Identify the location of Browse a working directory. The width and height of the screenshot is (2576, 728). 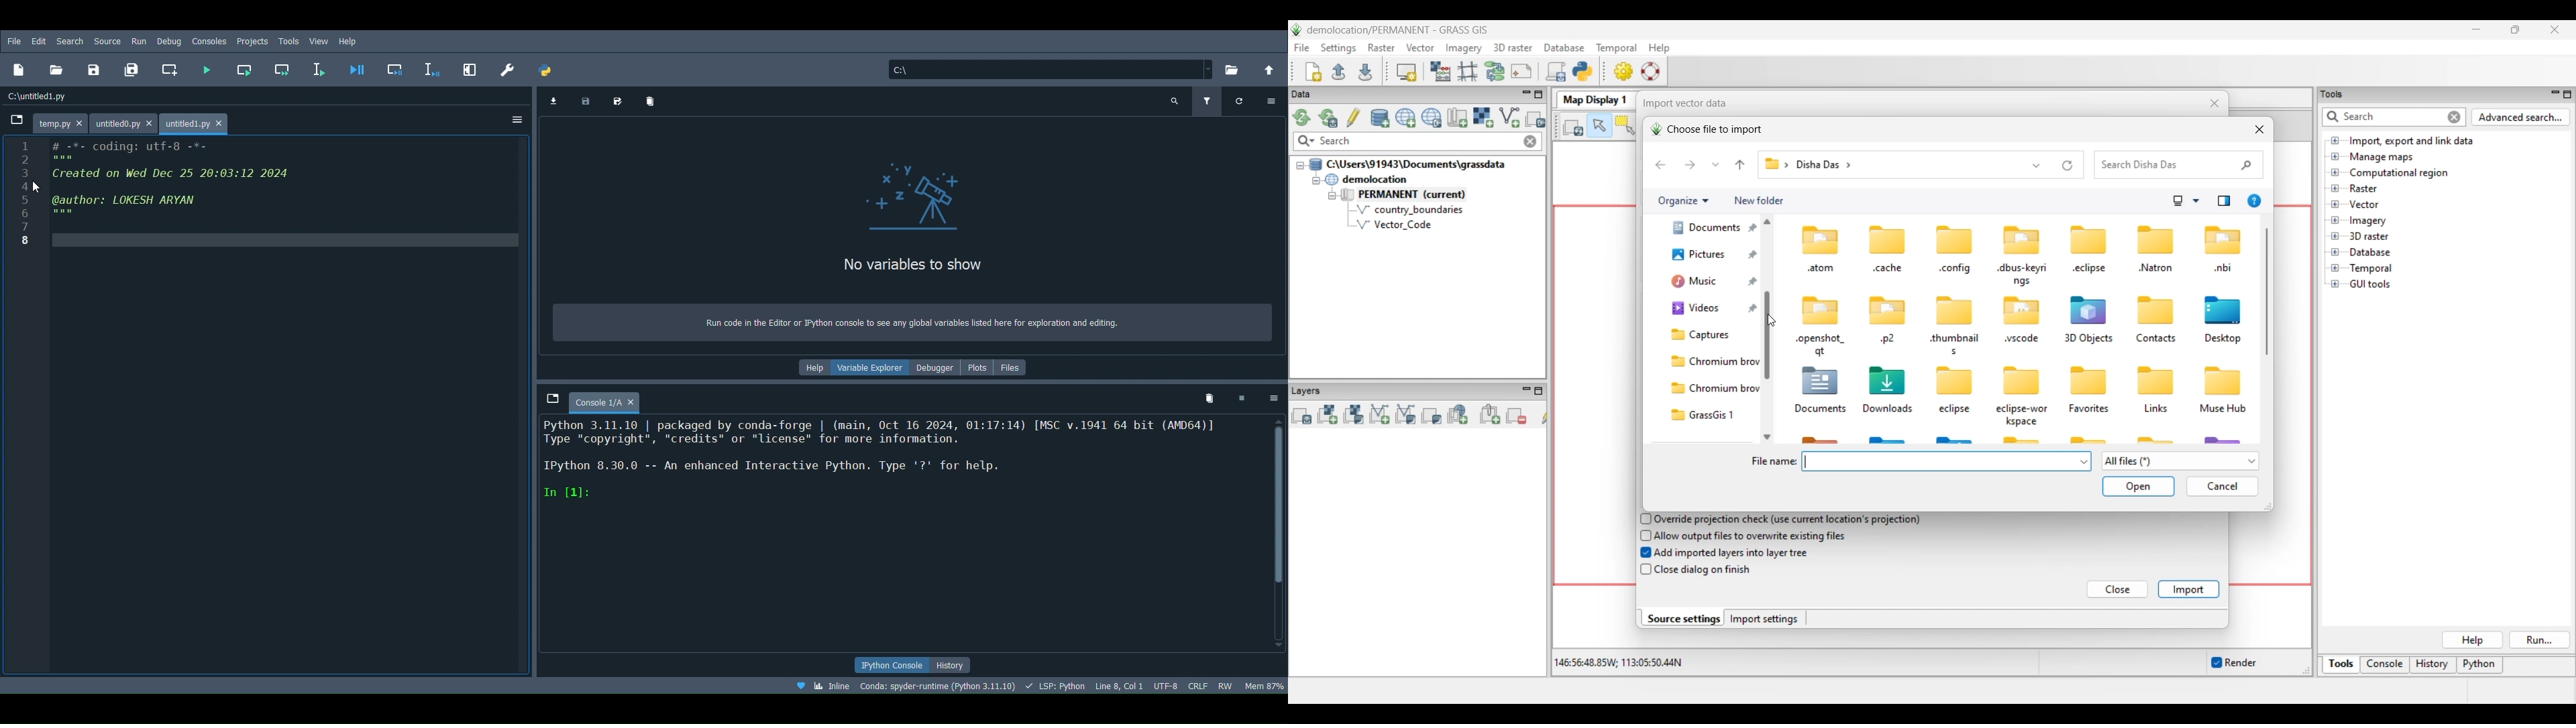
(1236, 67).